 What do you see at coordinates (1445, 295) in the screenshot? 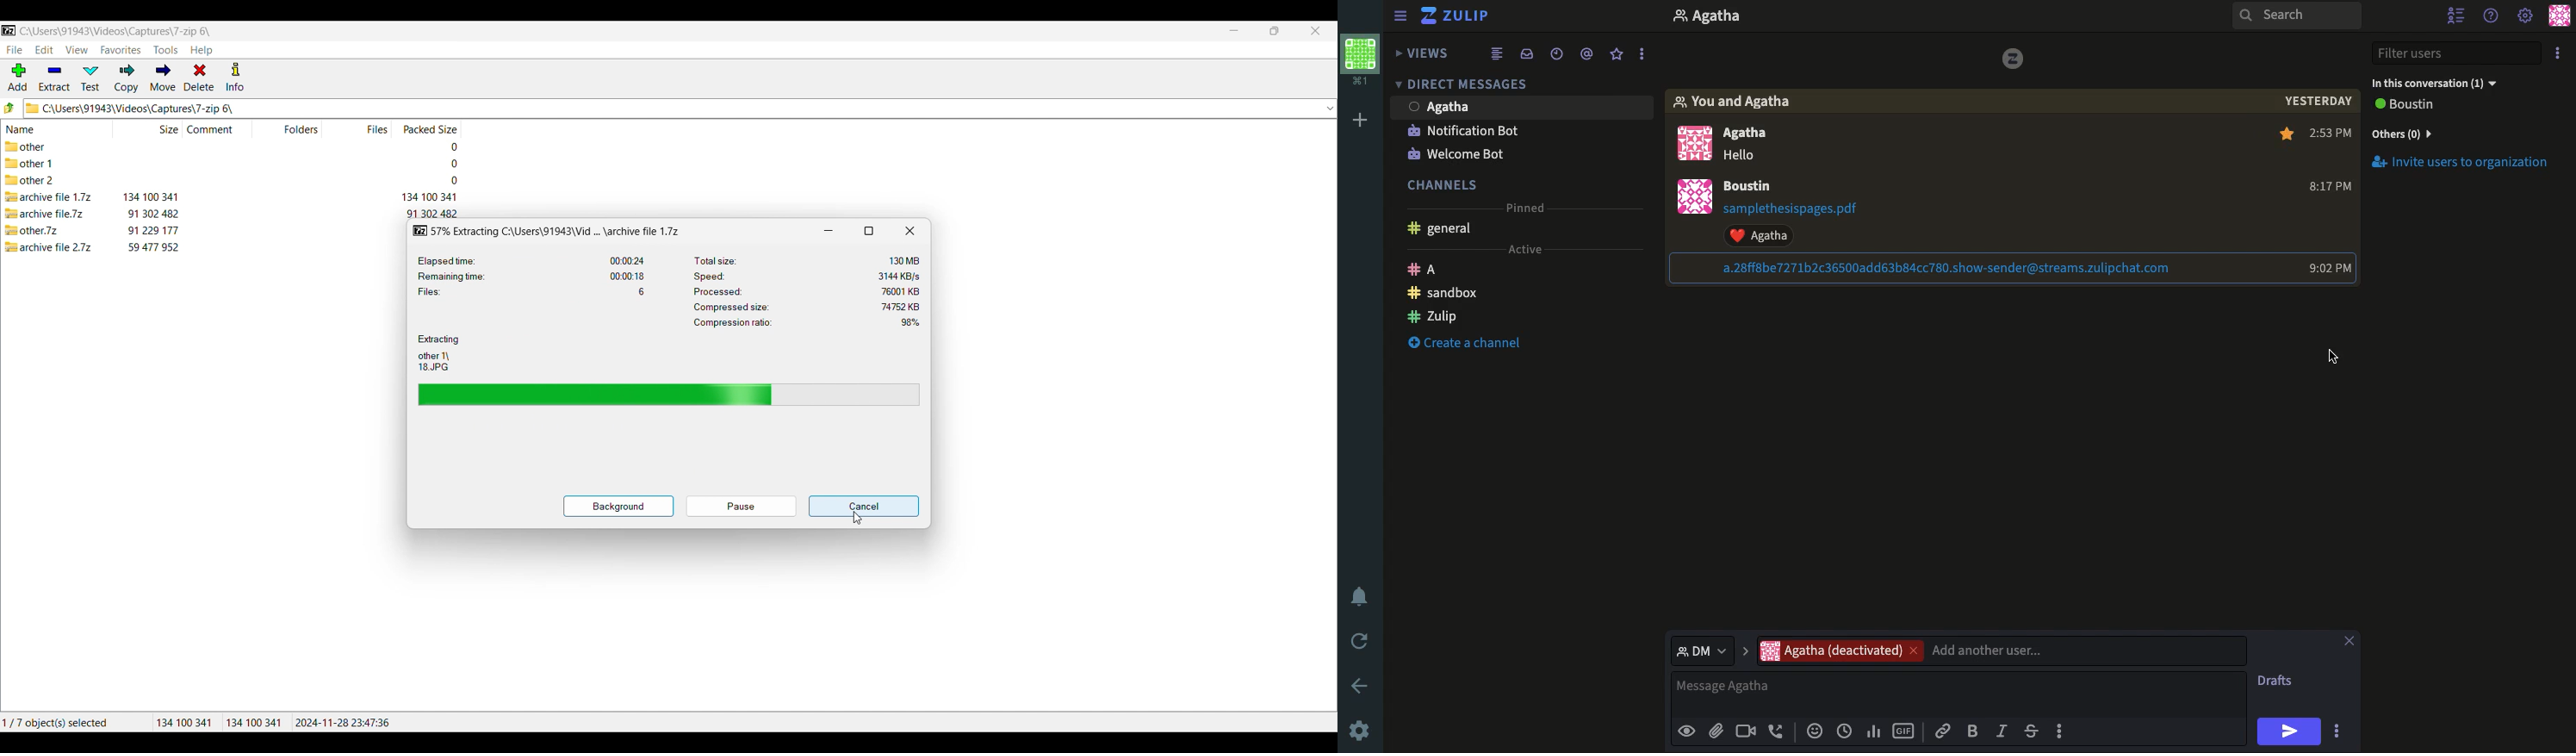
I see `Sandbox` at bounding box center [1445, 295].